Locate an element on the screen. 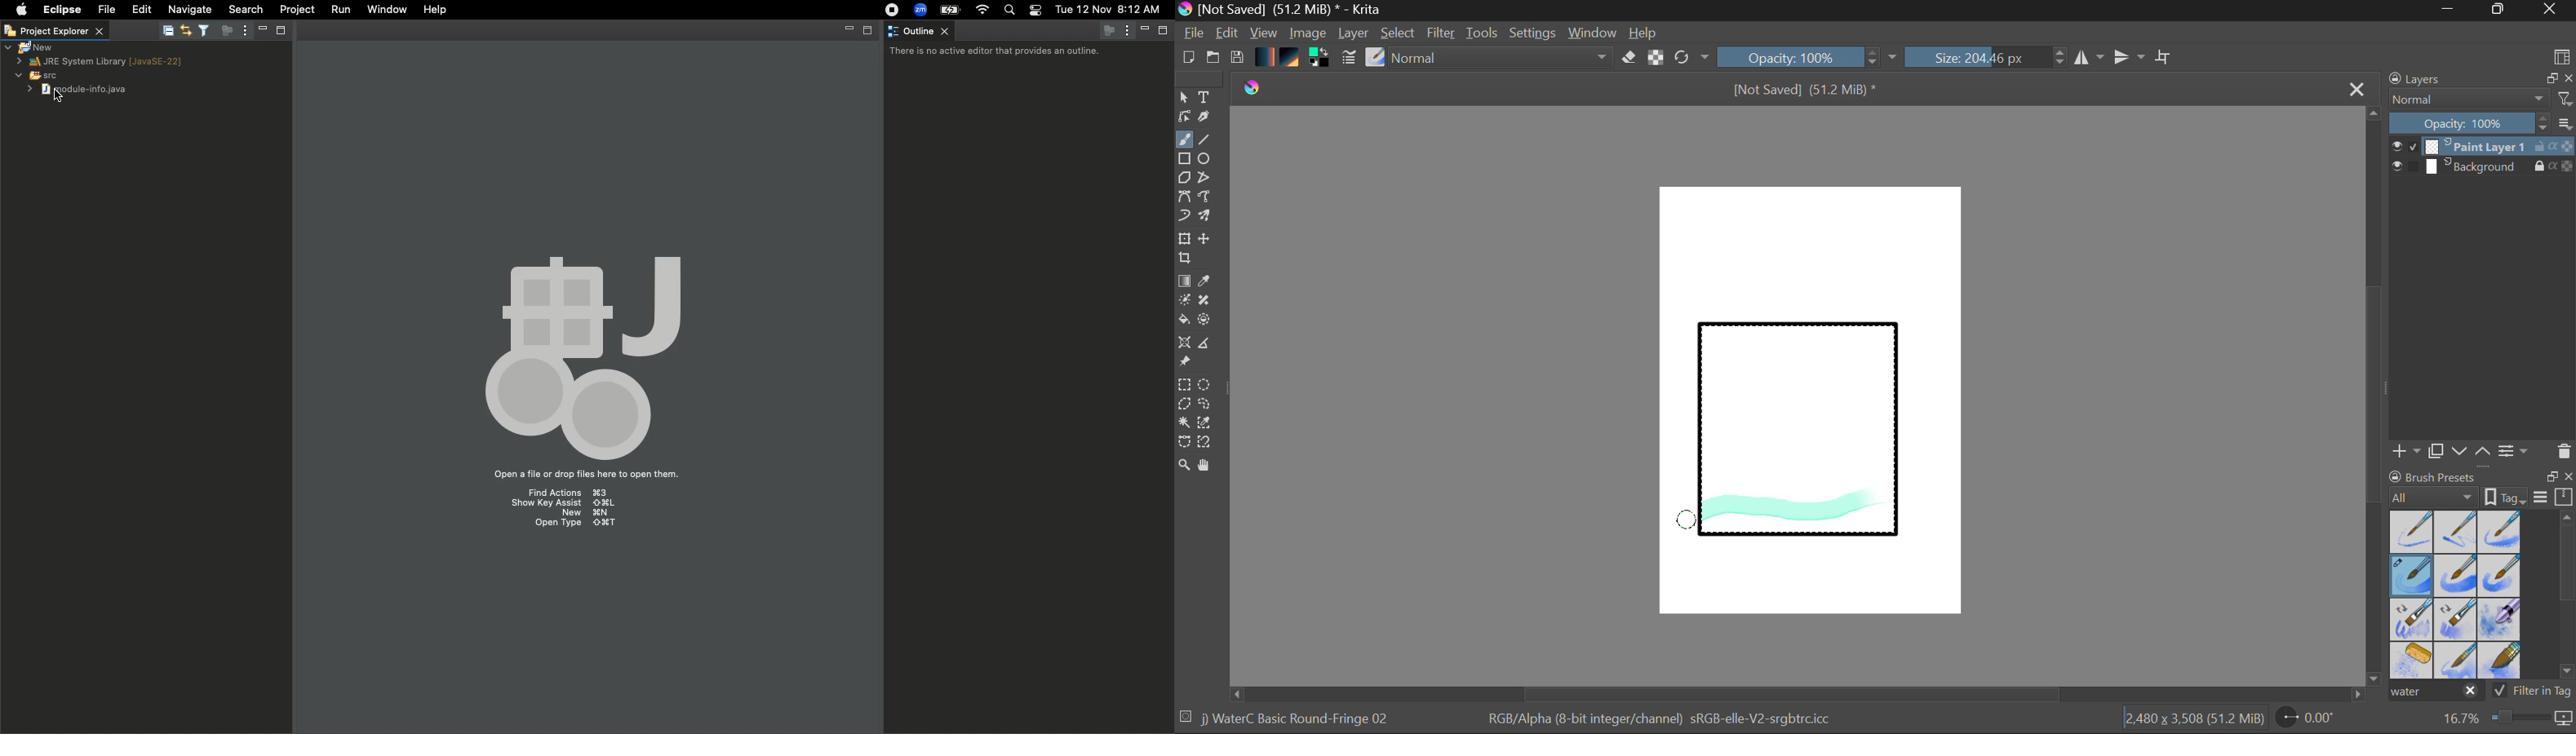  Polyline is located at coordinates (1206, 179).